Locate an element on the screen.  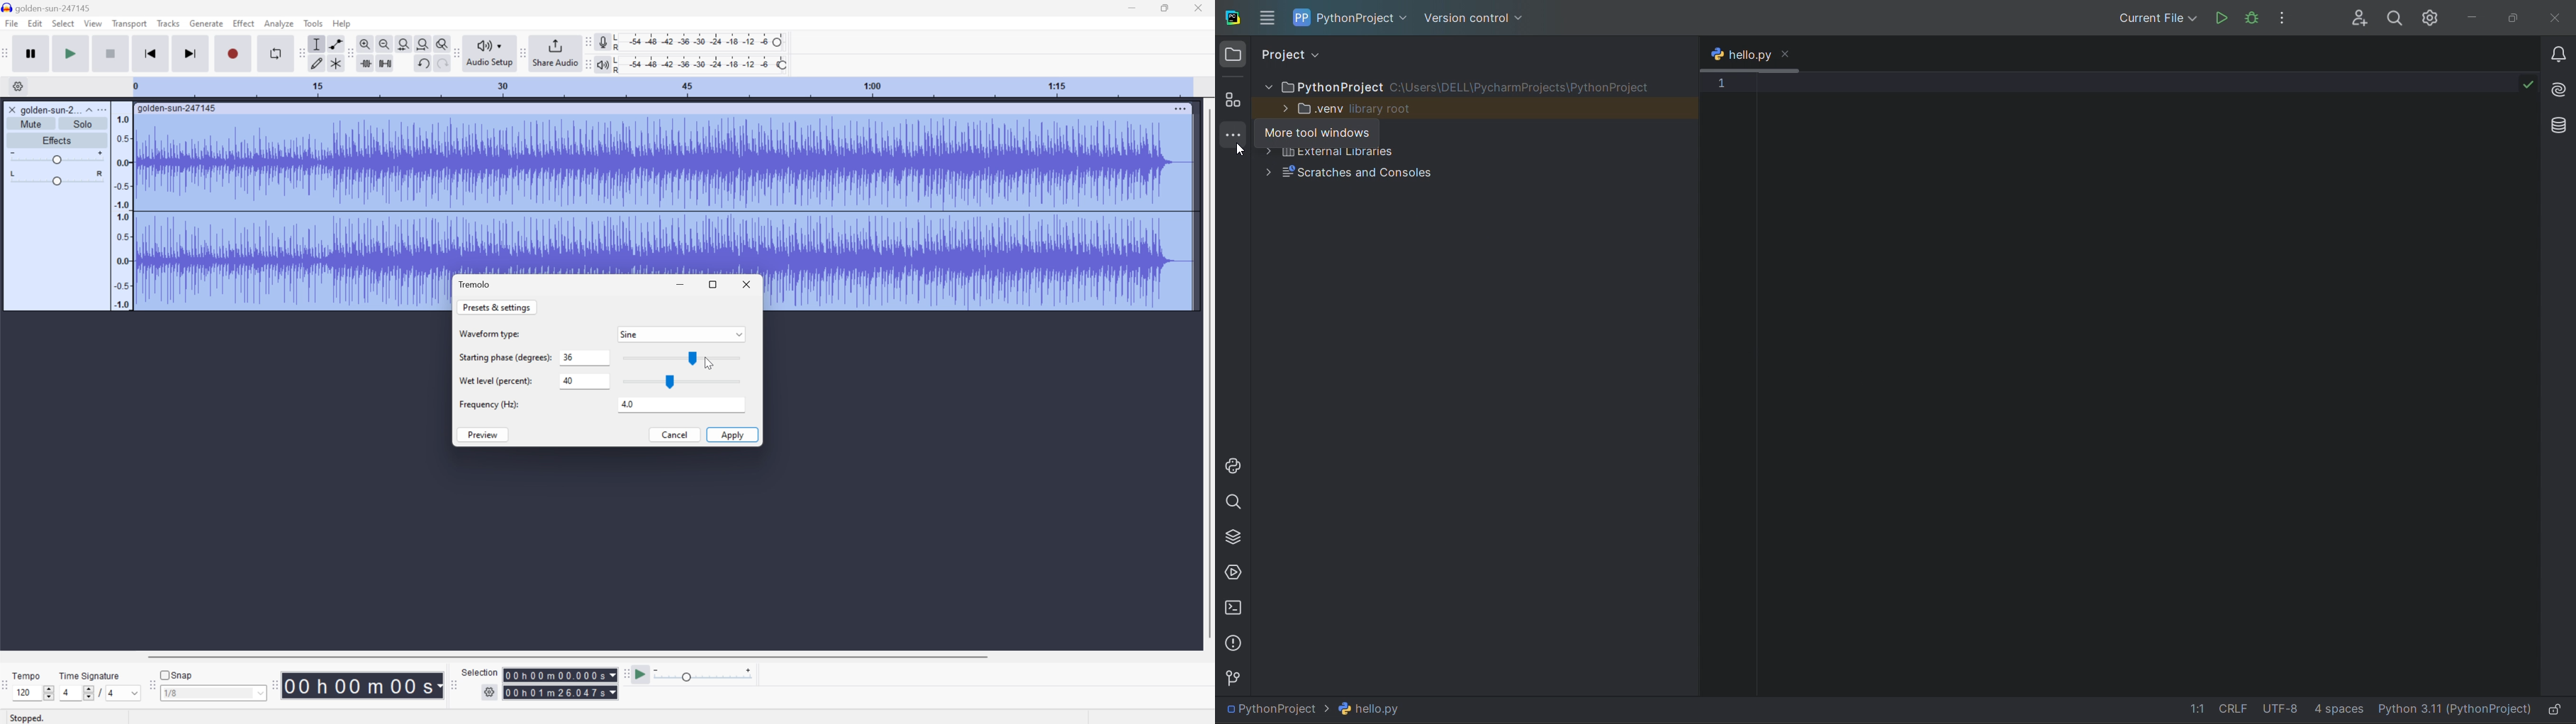
Playback level: 100% is located at coordinates (702, 64).